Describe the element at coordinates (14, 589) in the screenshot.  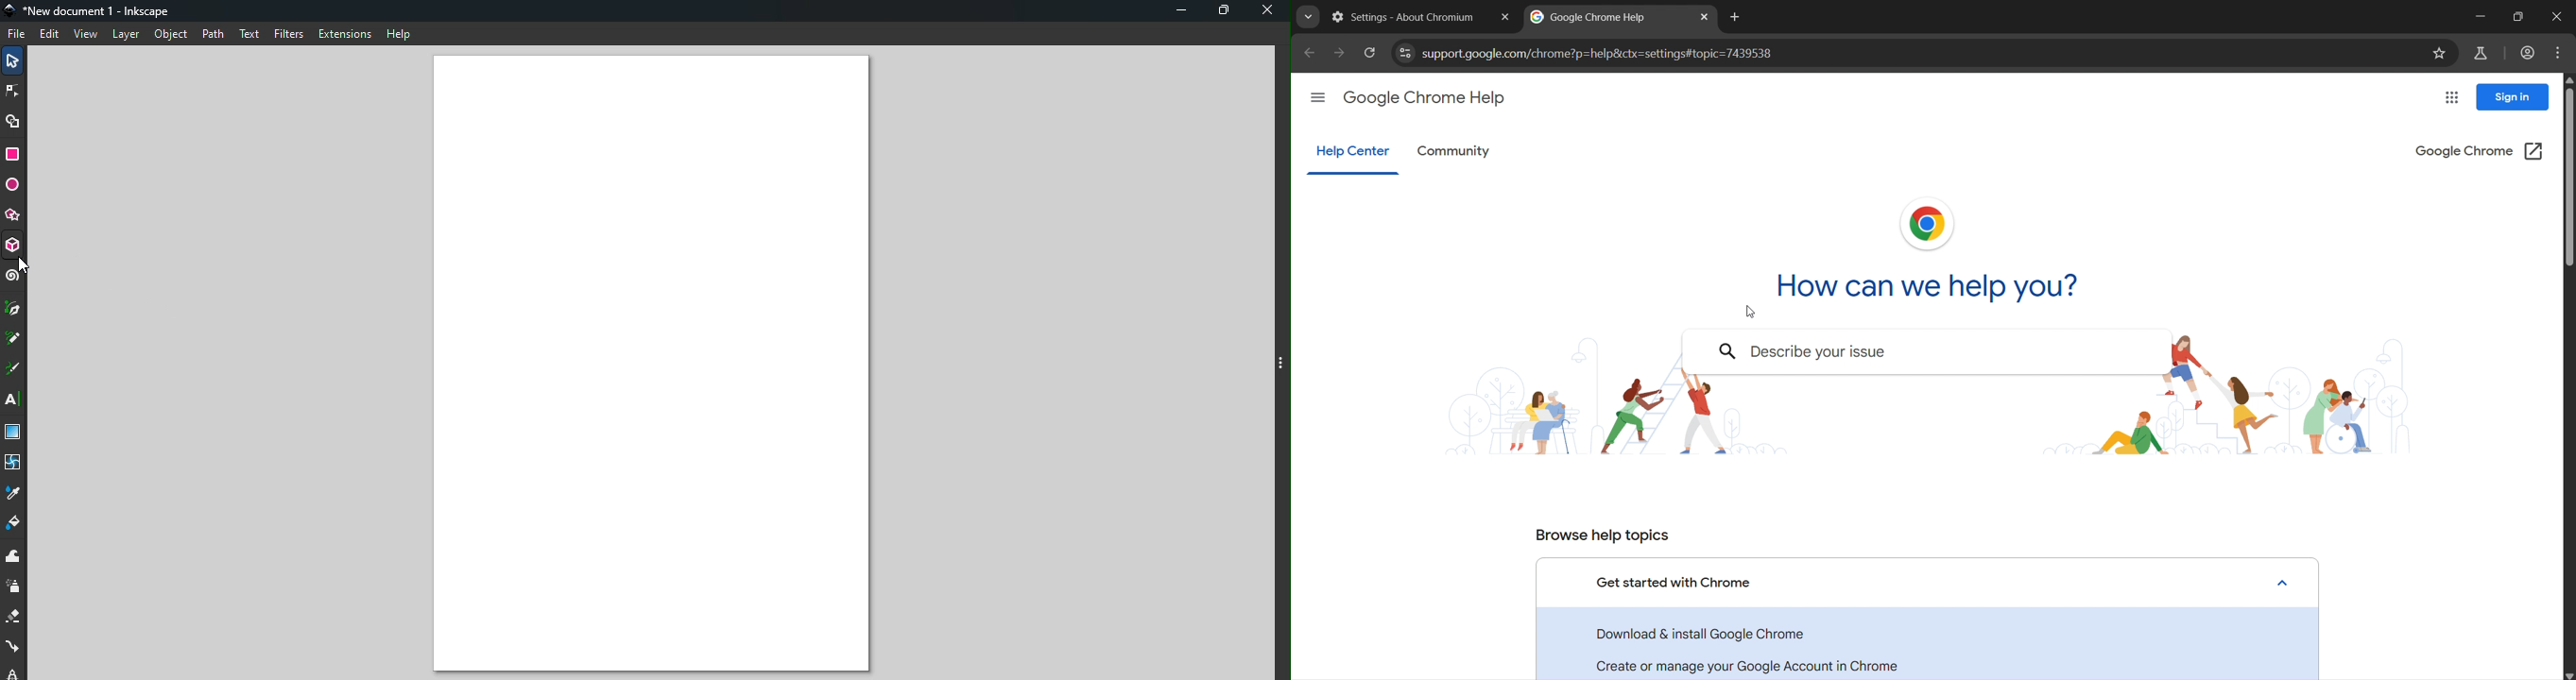
I see `Spray tool` at that location.